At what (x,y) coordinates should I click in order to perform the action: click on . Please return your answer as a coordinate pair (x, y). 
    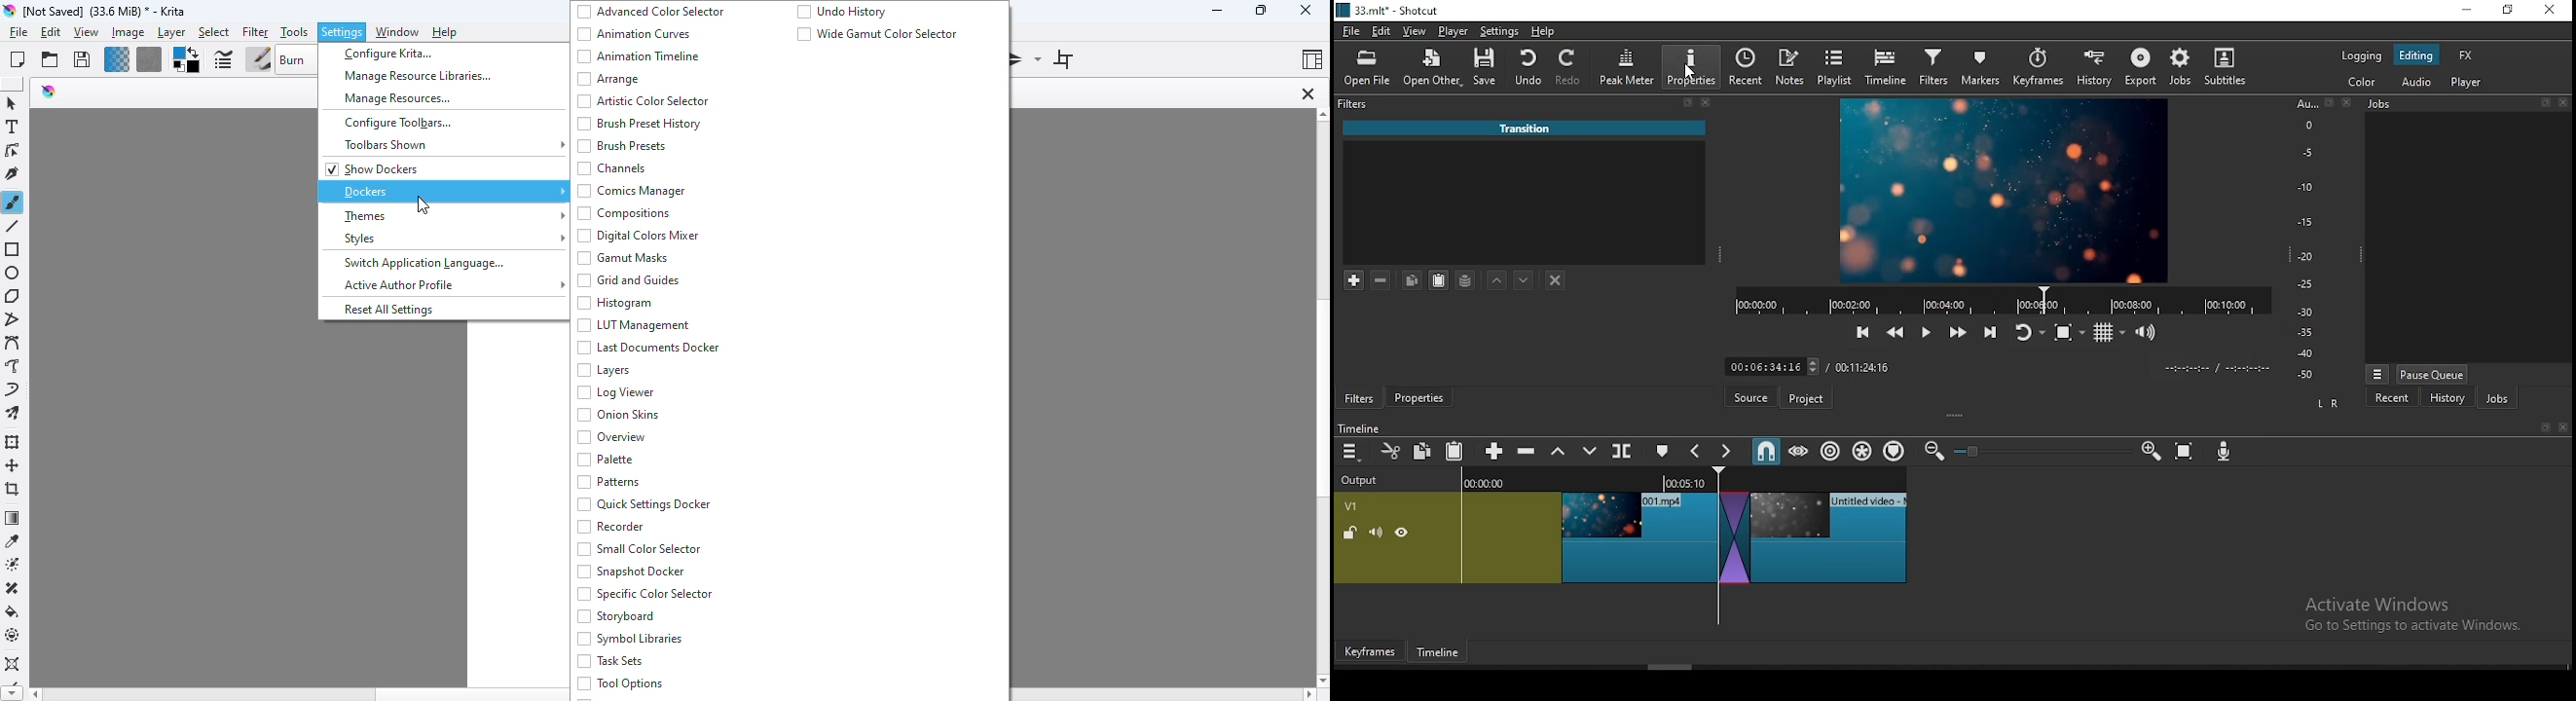
    Looking at the image, I should click on (2547, 103).